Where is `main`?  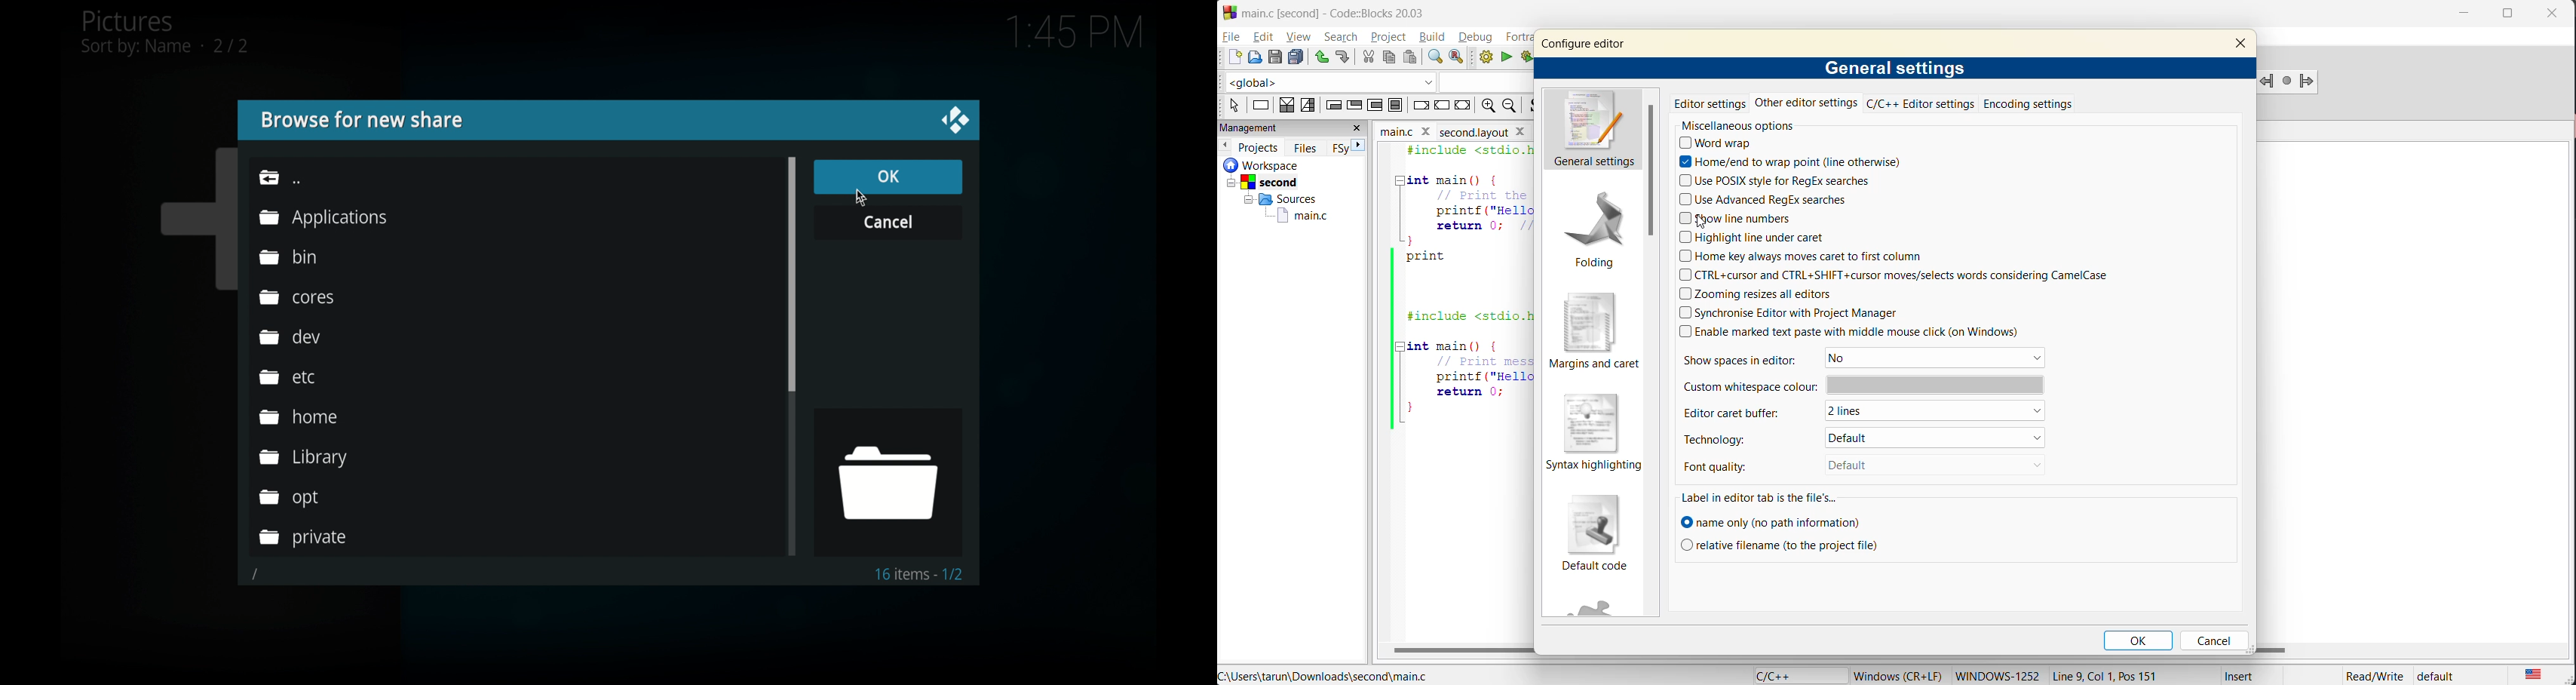
main is located at coordinates (1393, 131).